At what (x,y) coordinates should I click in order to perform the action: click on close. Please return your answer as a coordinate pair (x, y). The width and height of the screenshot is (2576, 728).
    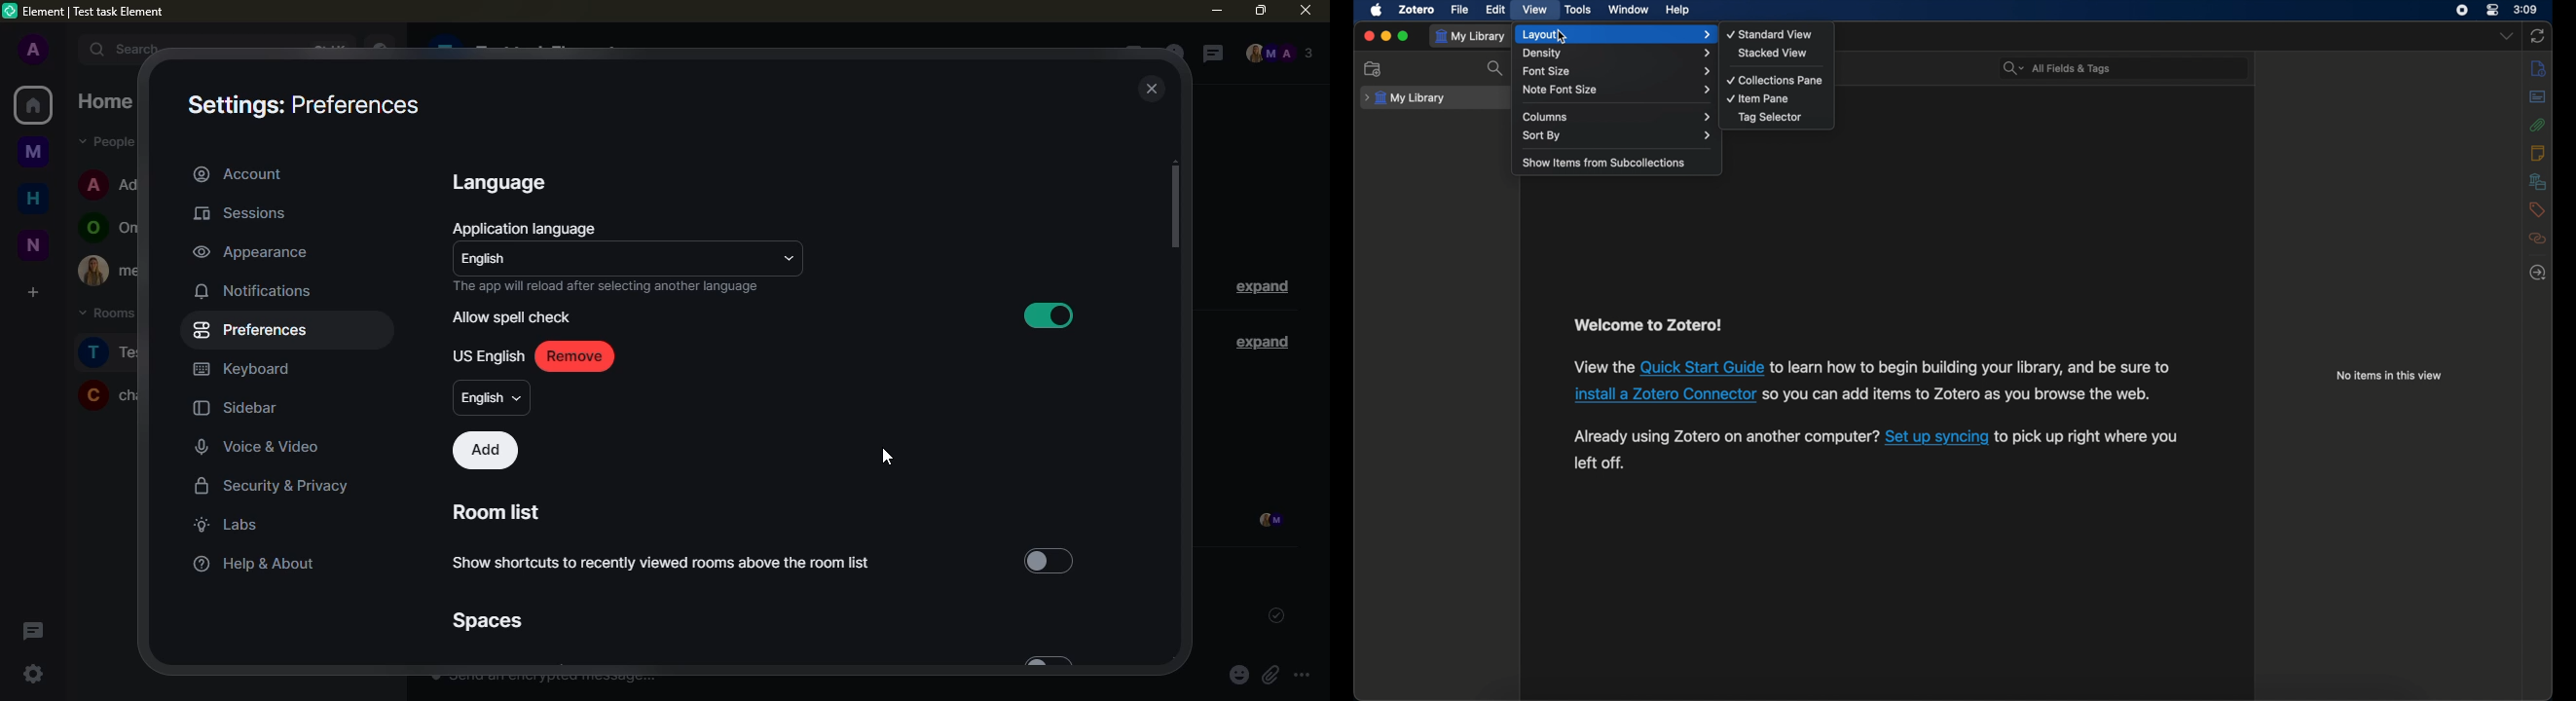
    Looking at the image, I should click on (1369, 36).